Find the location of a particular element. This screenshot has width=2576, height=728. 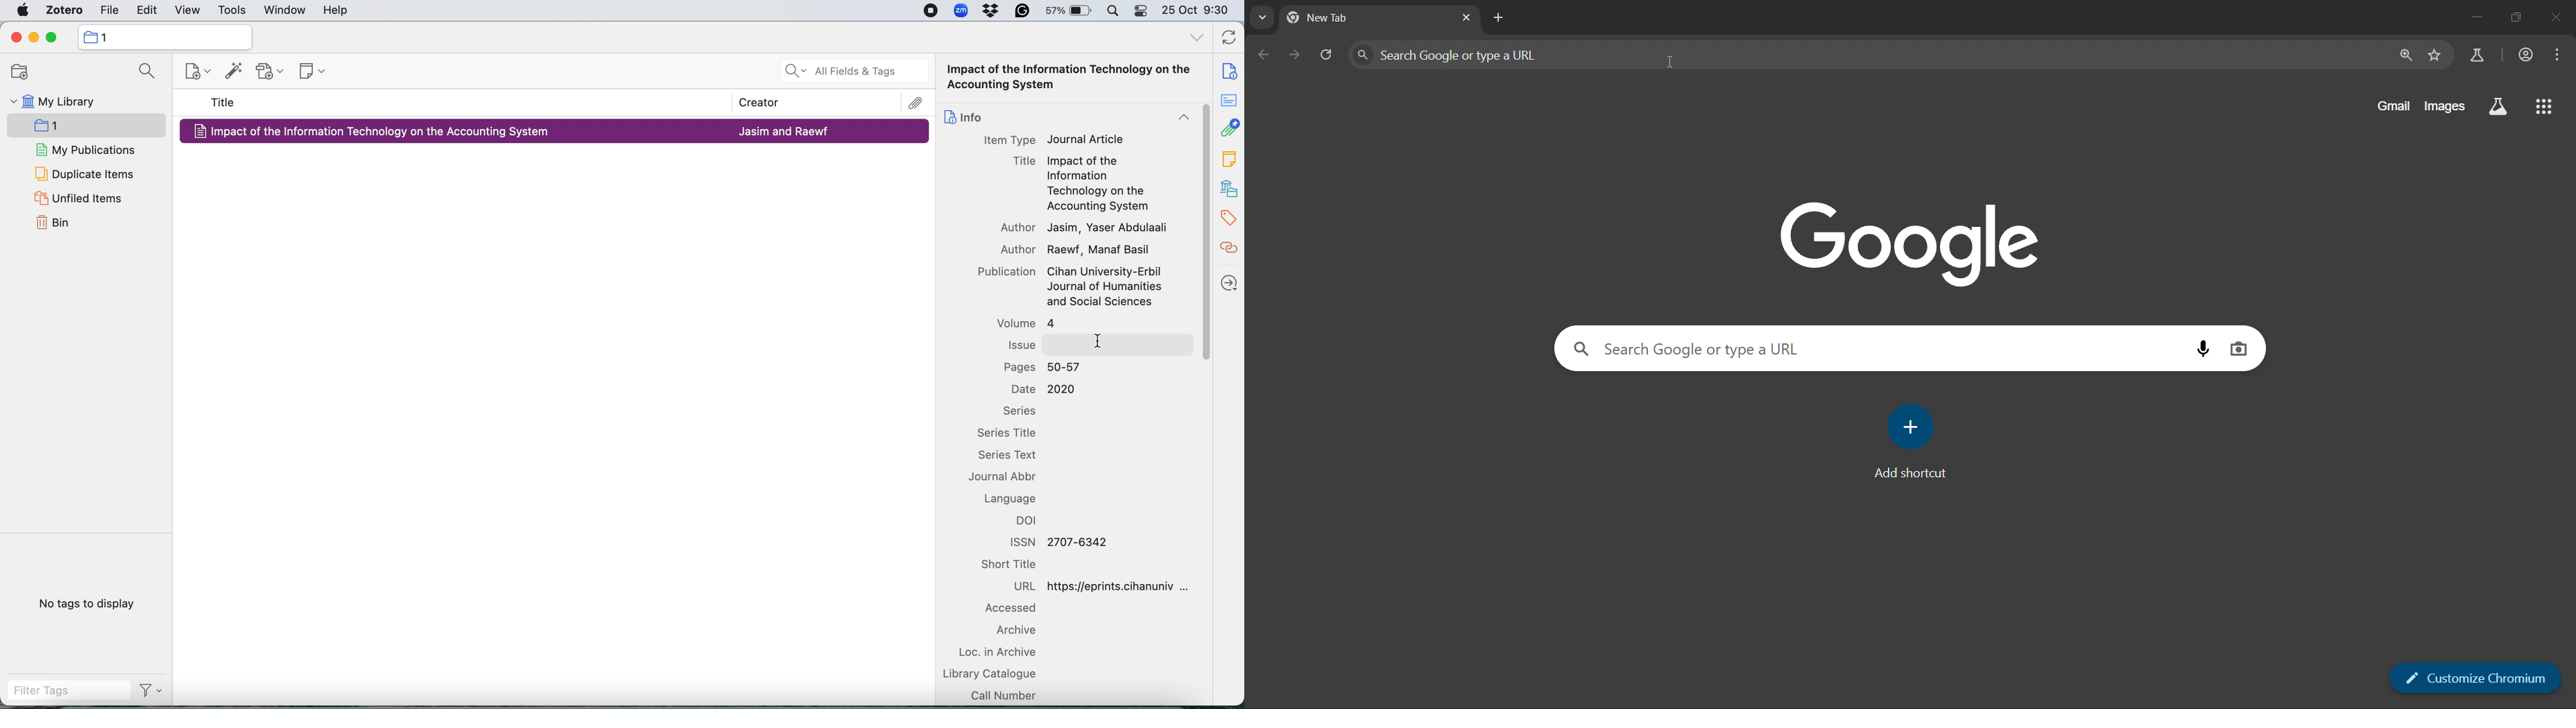

series is located at coordinates (1019, 411).